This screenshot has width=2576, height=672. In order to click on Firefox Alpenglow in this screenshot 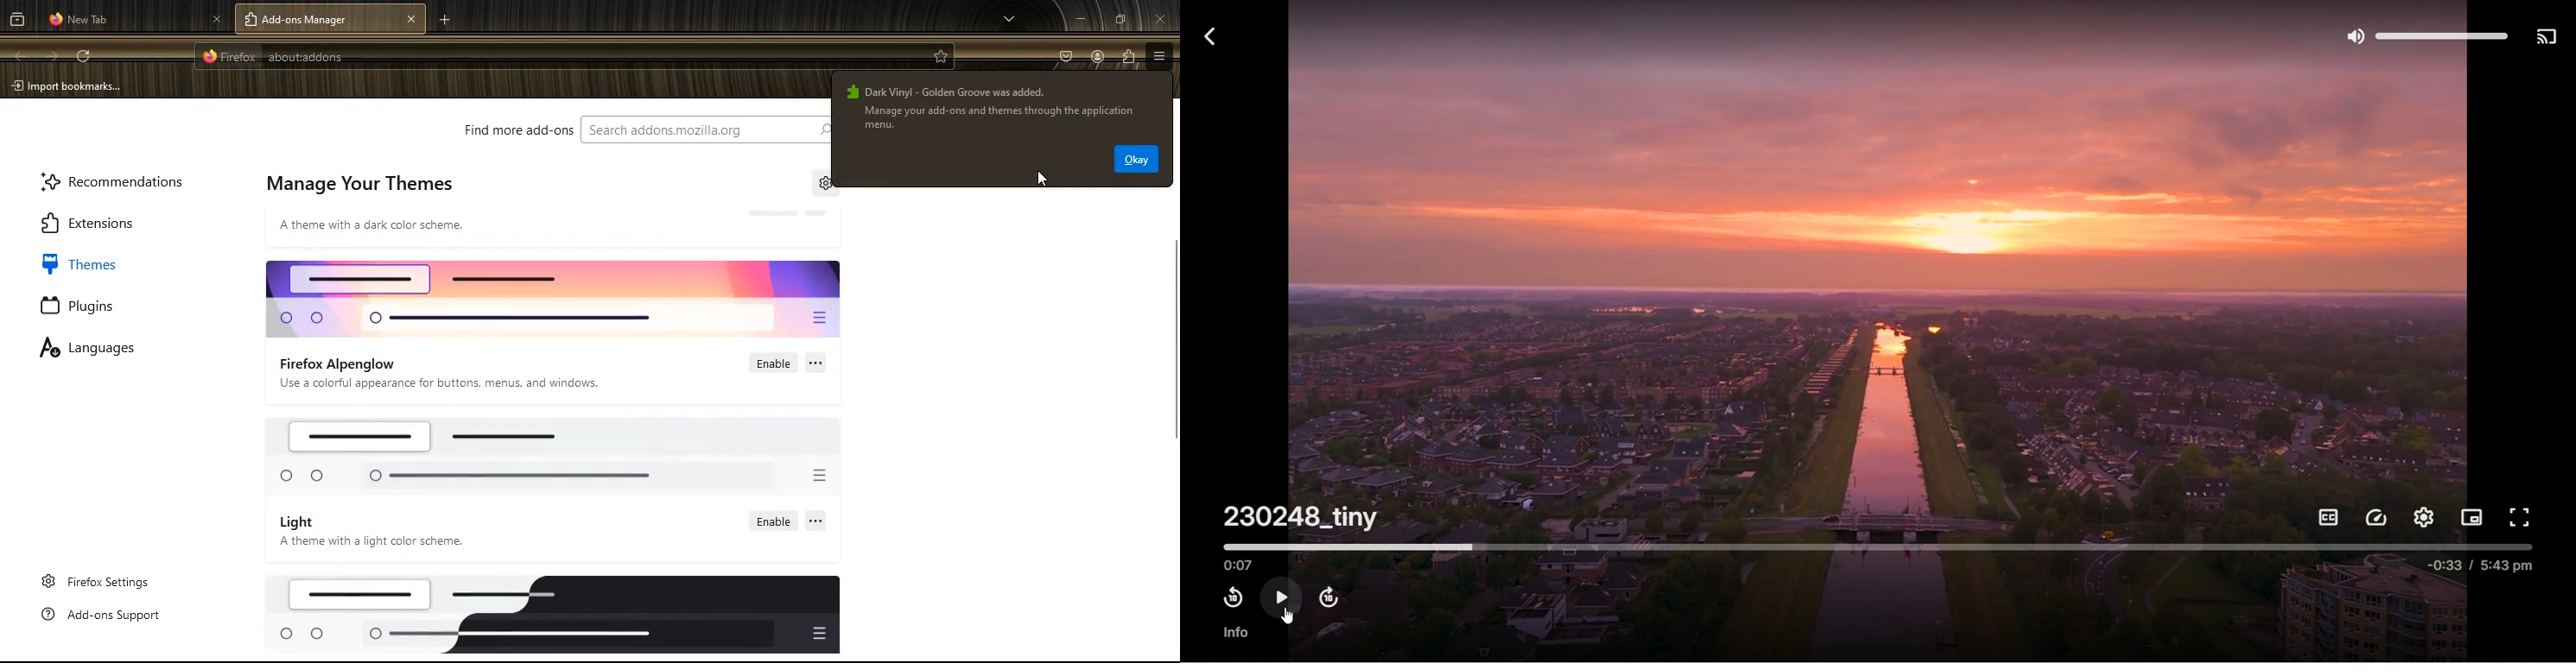, I will do `click(338, 364)`.